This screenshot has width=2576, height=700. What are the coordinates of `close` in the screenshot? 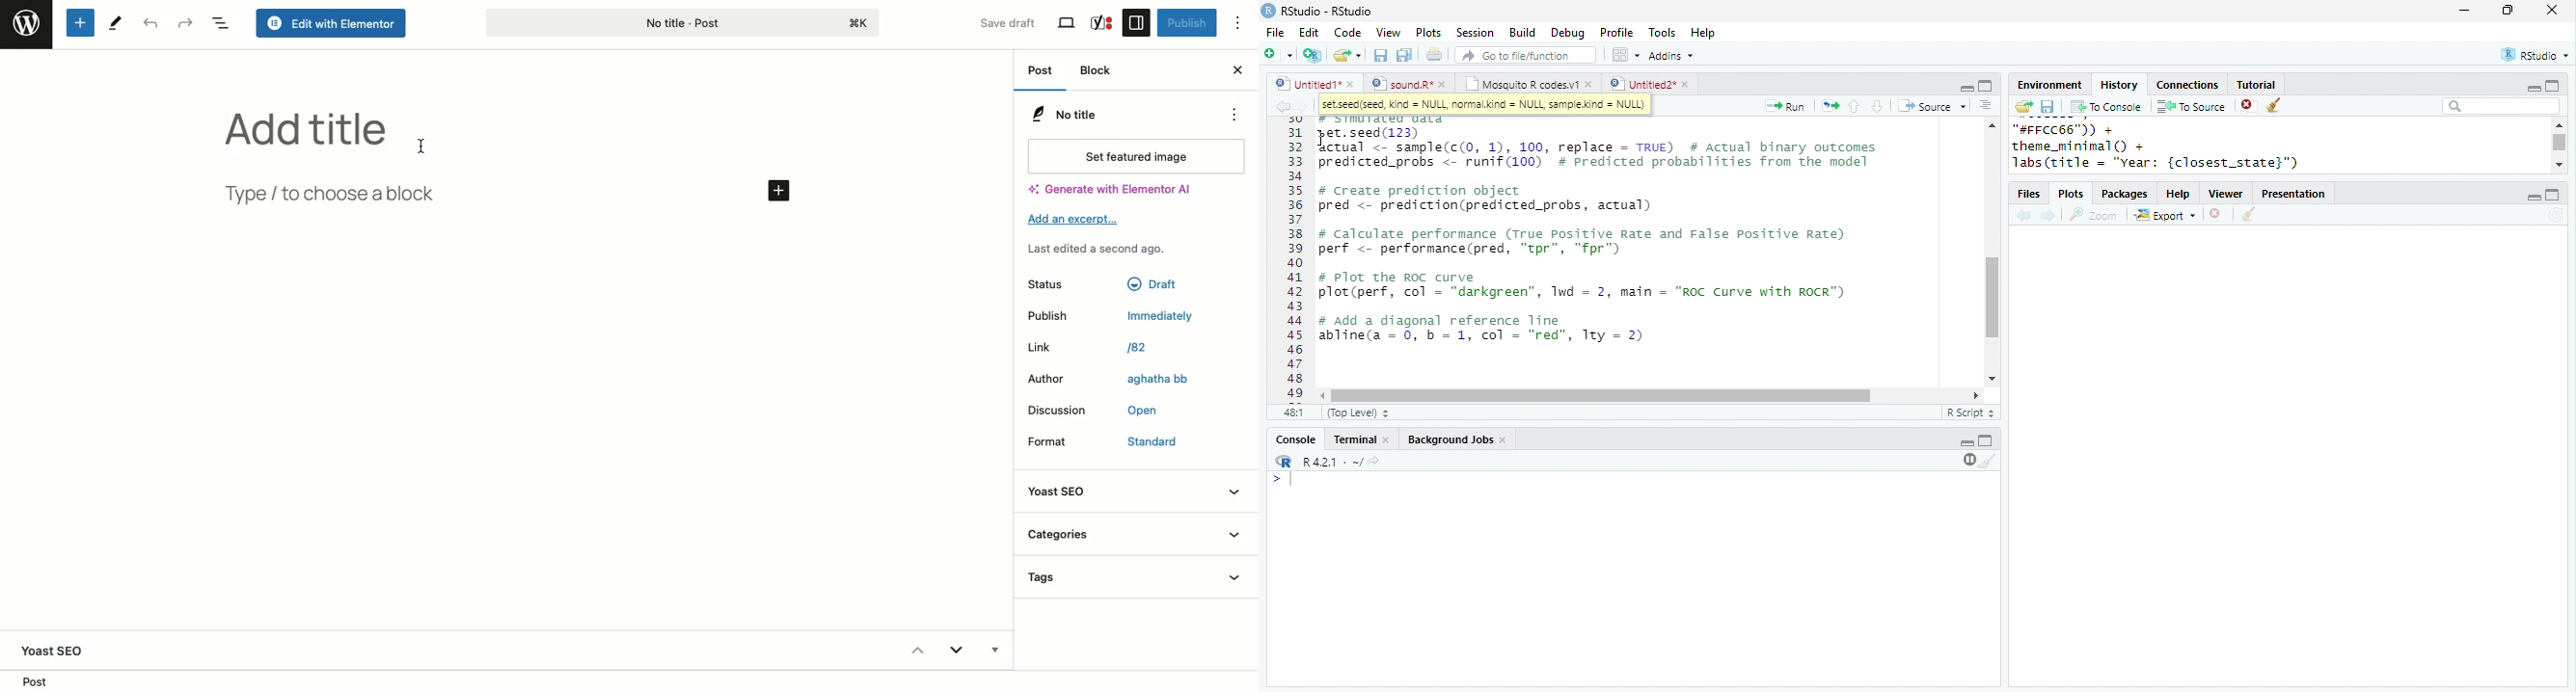 It's located at (1590, 84).